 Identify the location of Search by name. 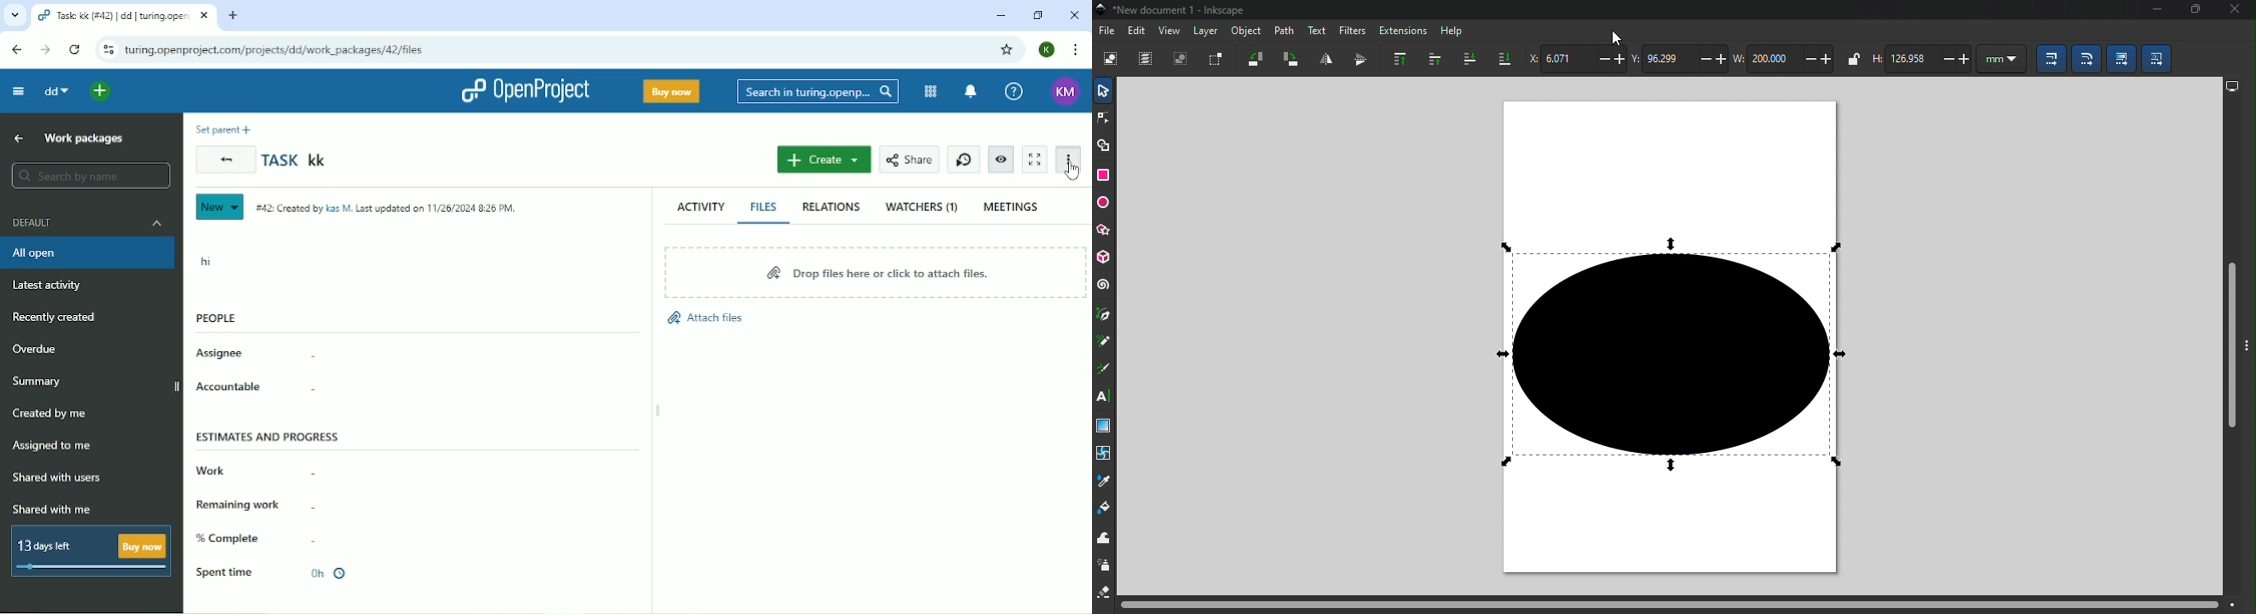
(92, 176).